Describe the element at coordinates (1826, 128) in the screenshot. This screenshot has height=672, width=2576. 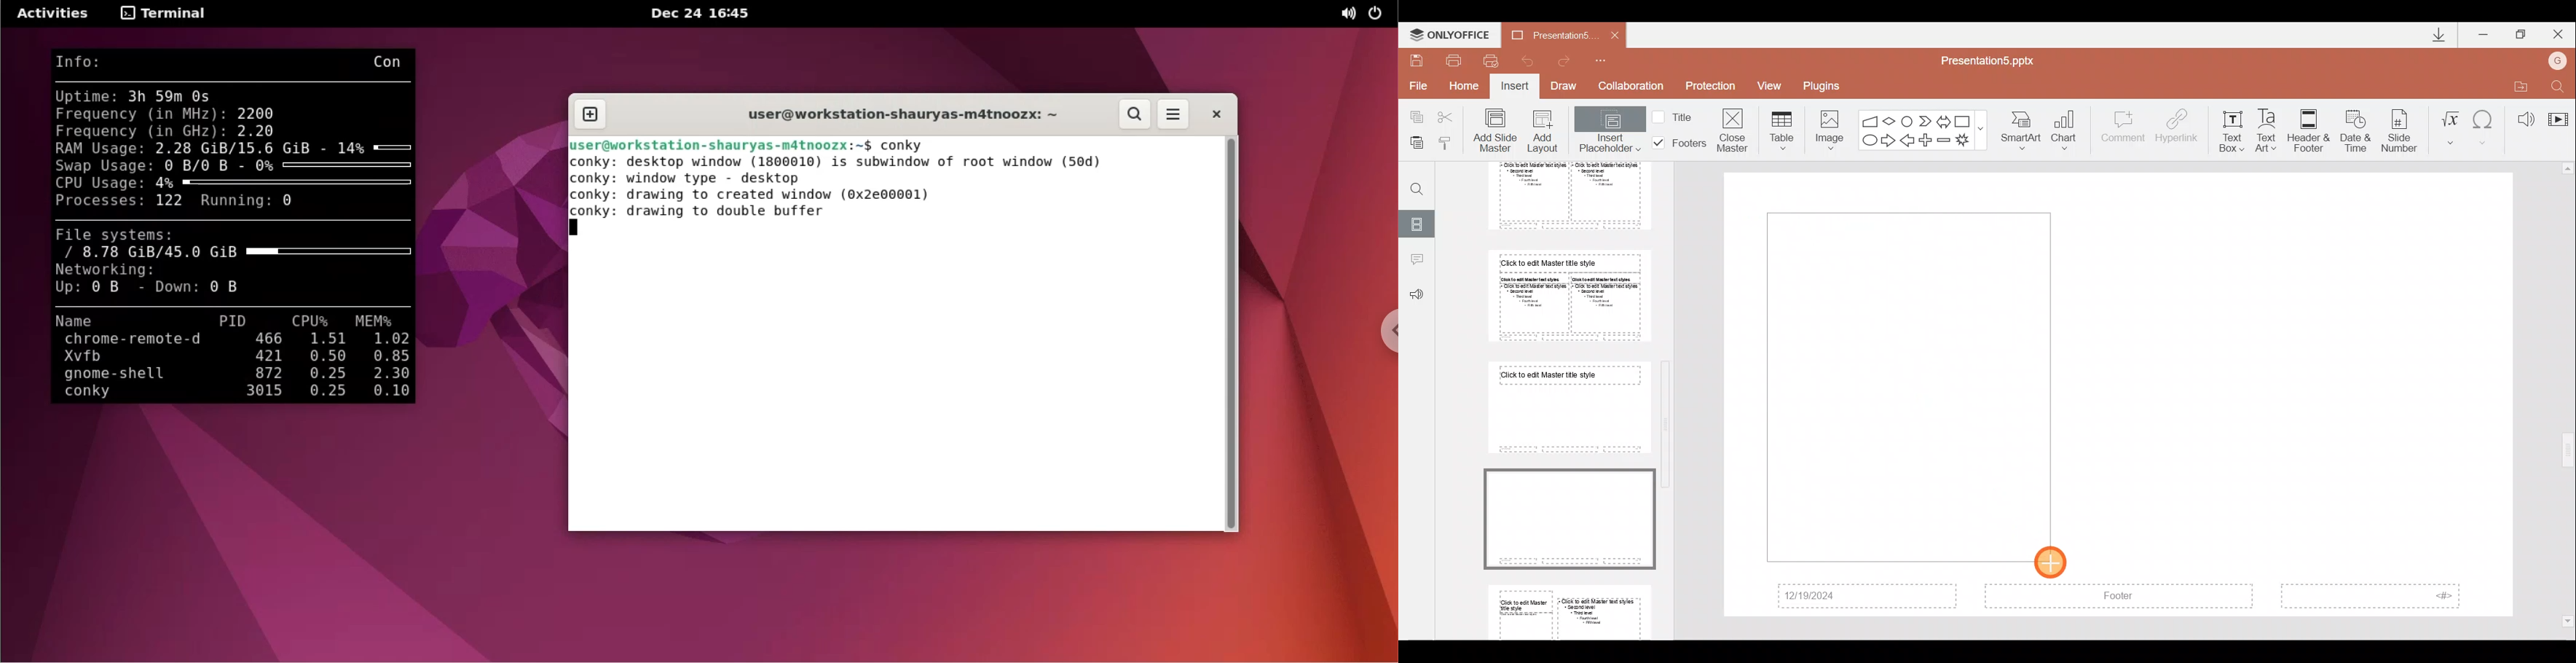
I see `Image` at that location.